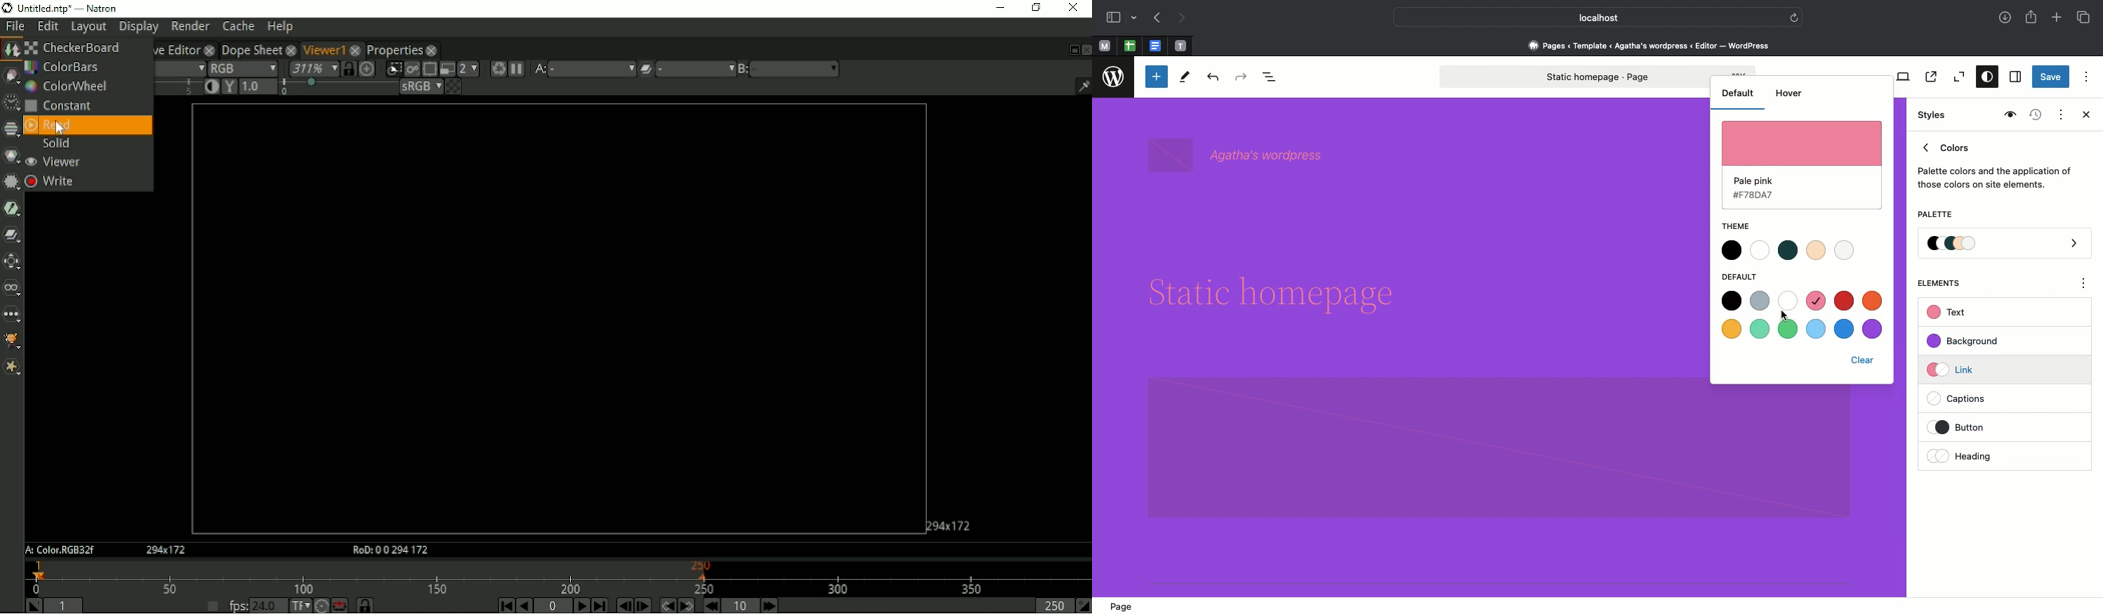 The height and width of the screenshot is (616, 2128). What do you see at coordinates (1737, 92) in the screenshot?
I see `Default` at bounding box center [1737, 92].